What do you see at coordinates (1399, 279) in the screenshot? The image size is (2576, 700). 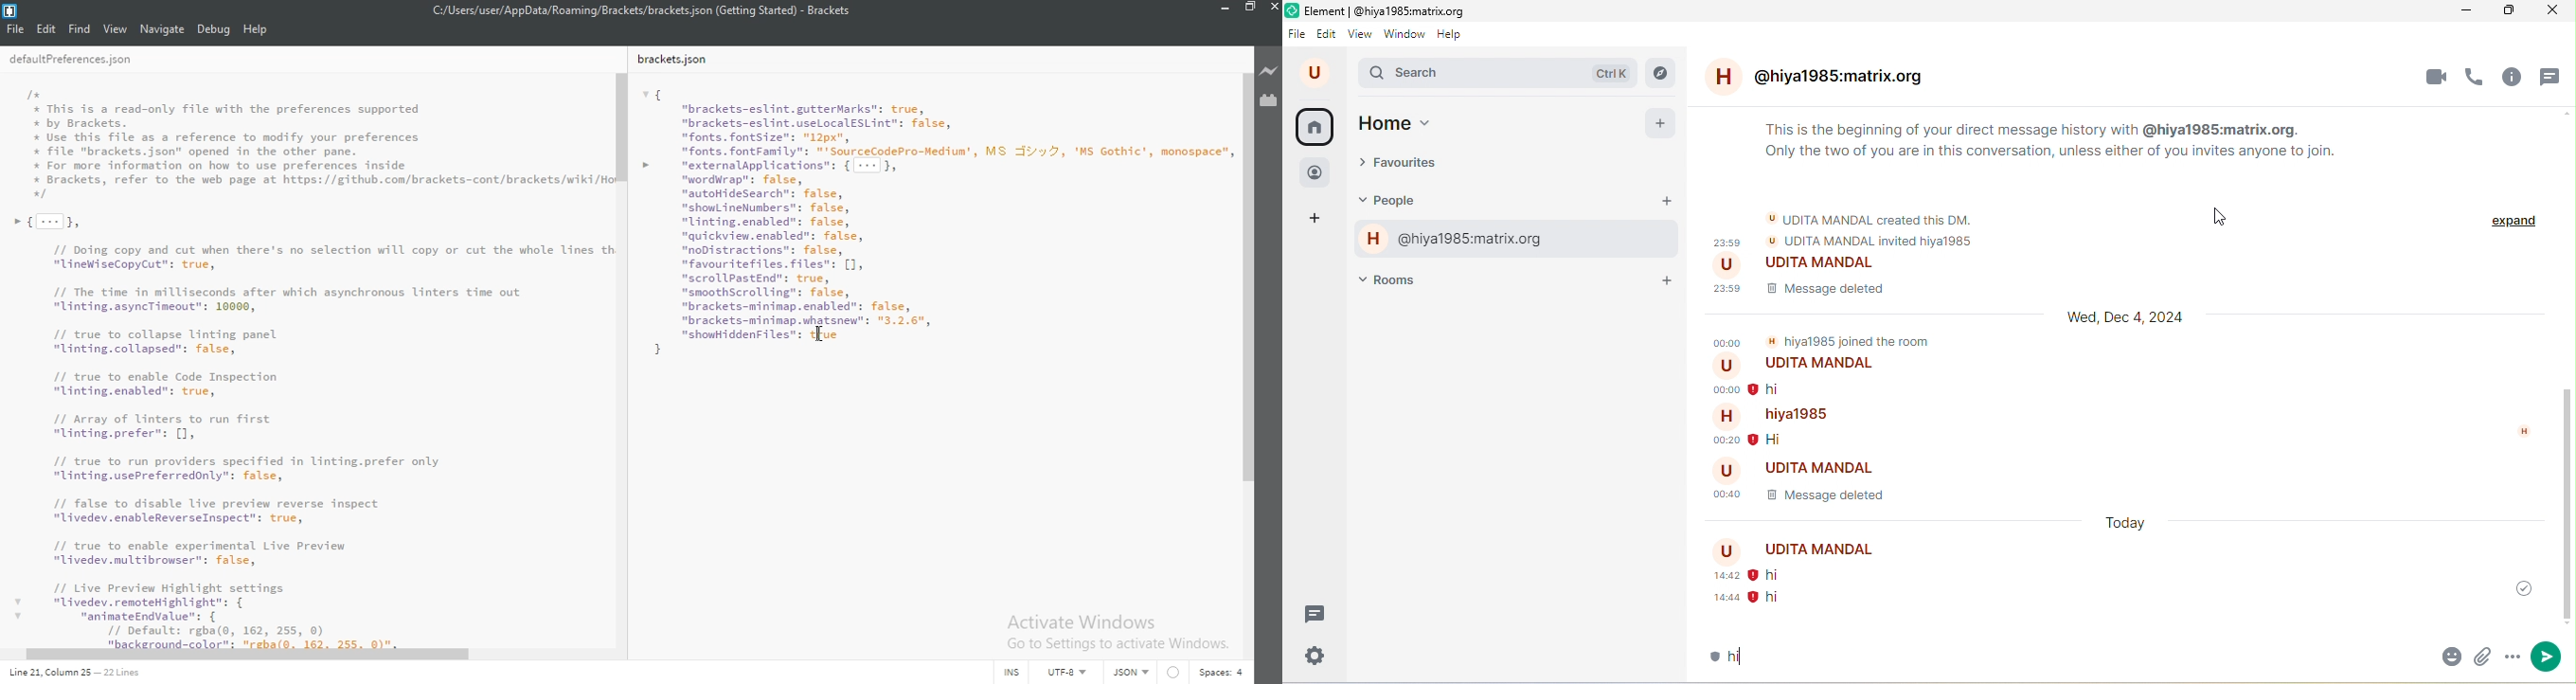 I see `rooms` at bounding box center [1399, 279].